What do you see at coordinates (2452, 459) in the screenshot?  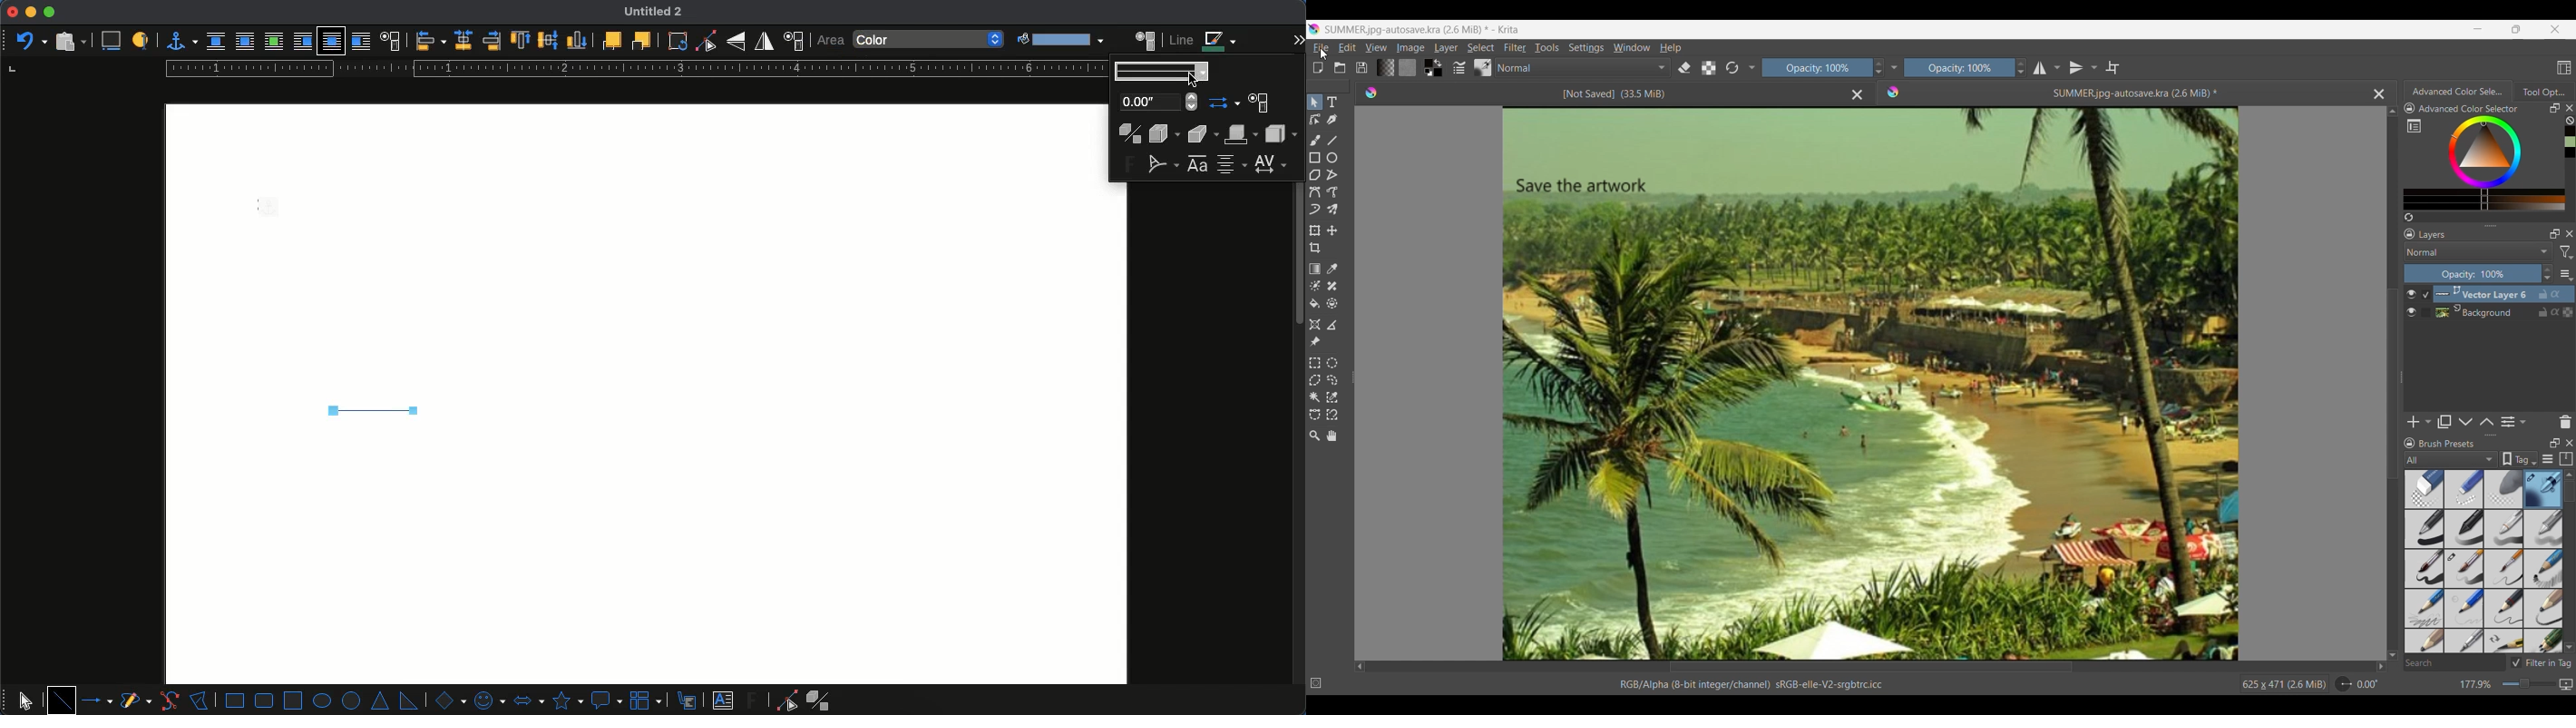 I see `Filter options for brush presets` at bounding box center [2452, 459].